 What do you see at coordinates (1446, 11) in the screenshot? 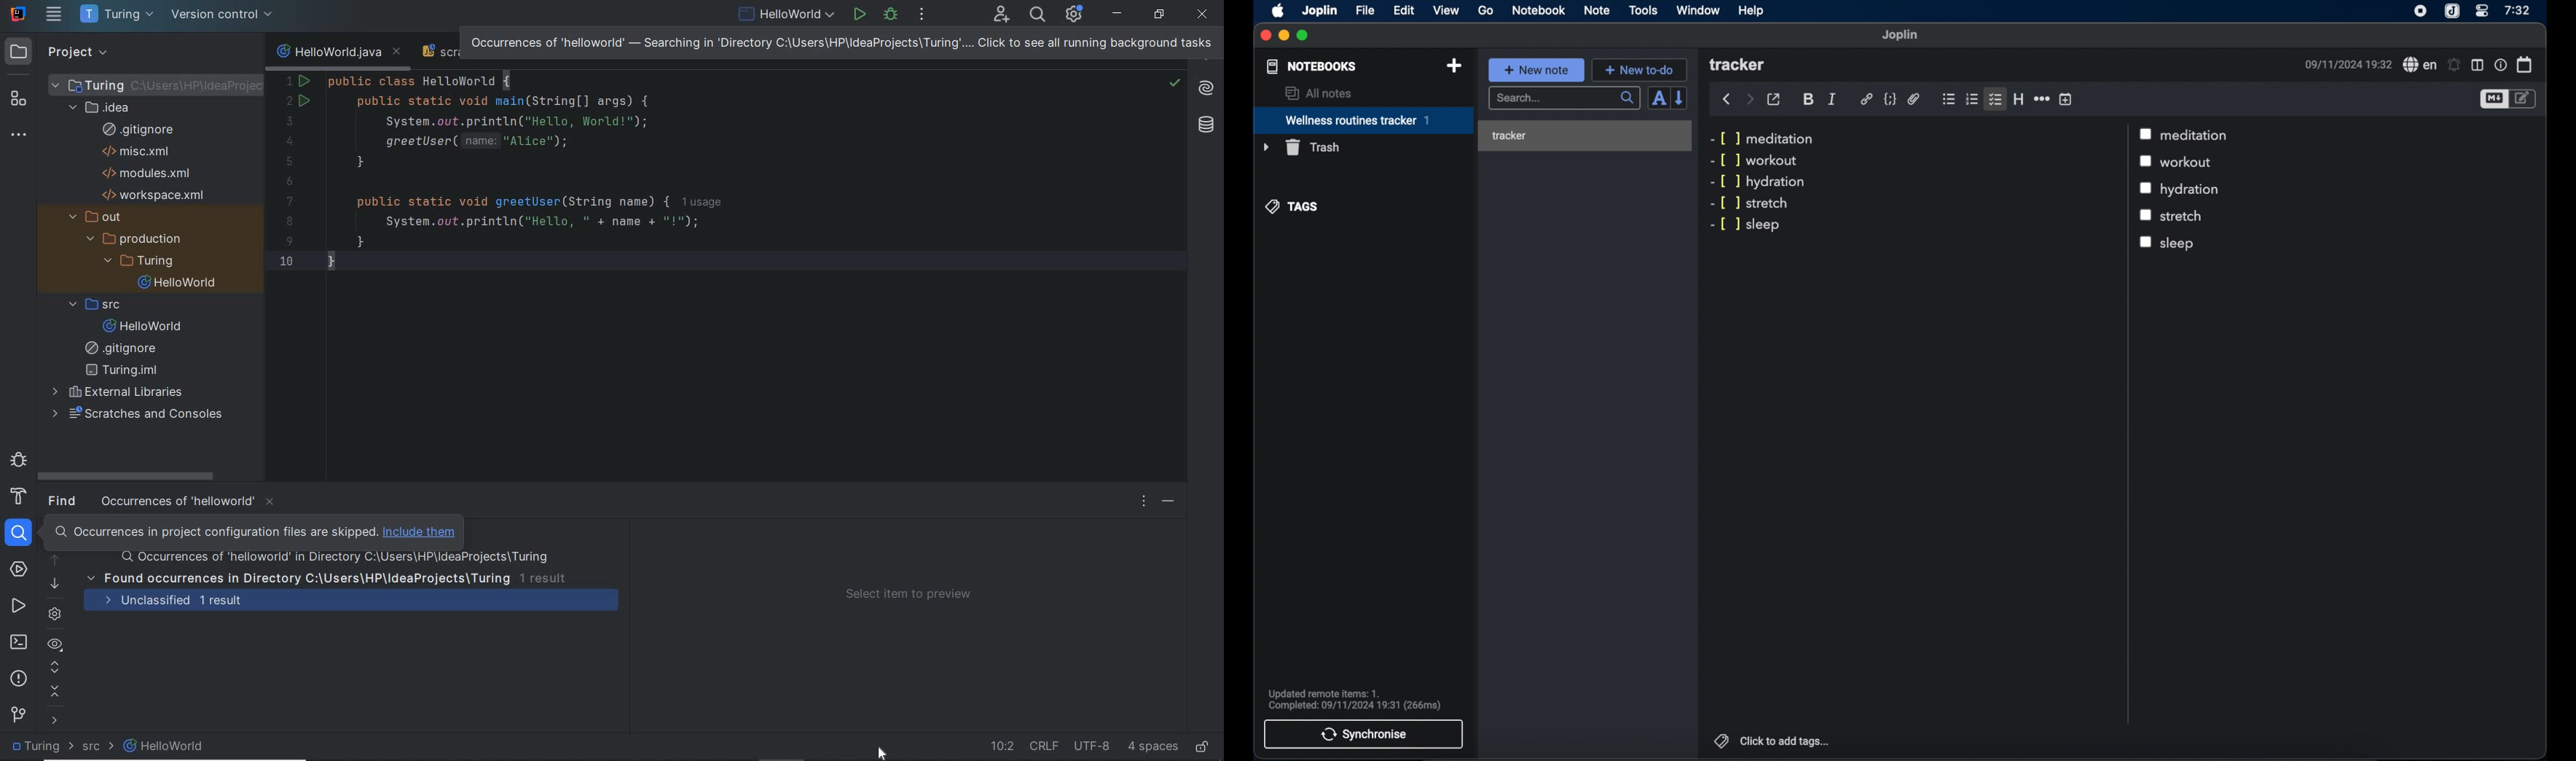
I see `view` at bounding box center [1446, 11].